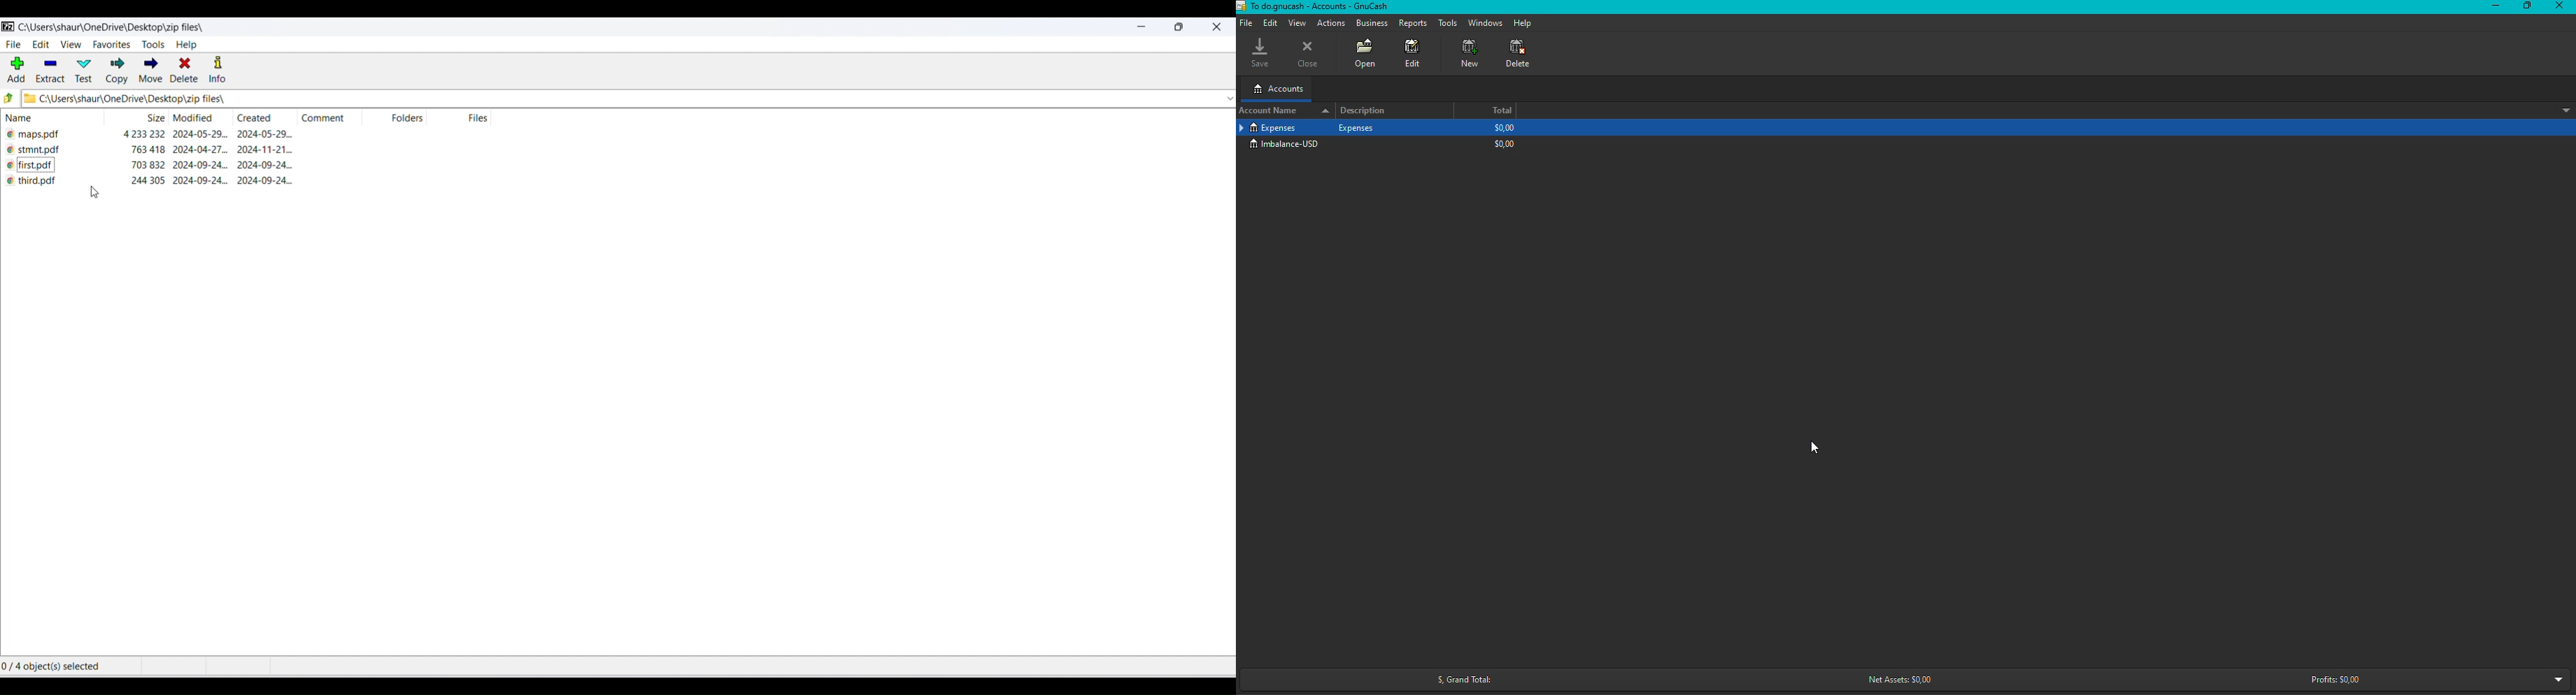 This screenshot has width=2576, height=700. I want to click on Navigation, so click(1246, 23).